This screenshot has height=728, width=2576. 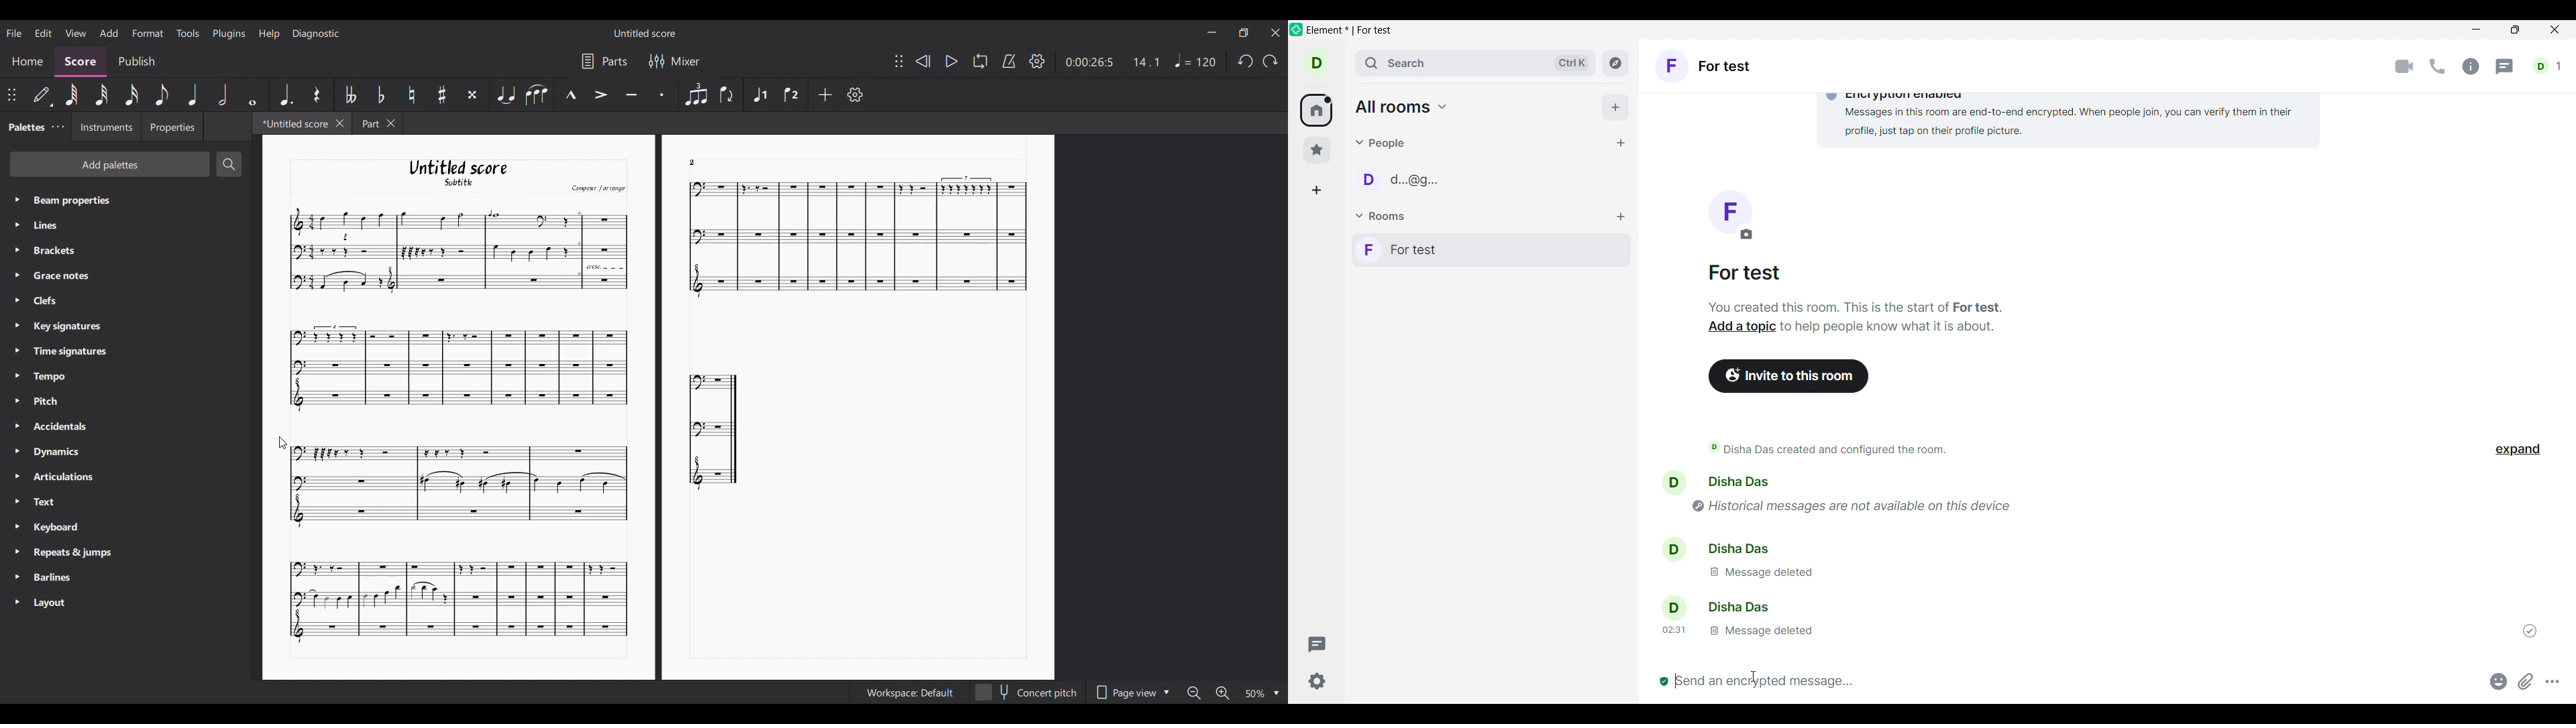 What do you see at coordinates (1856, 290) in the screenshot?
I see `For test   You created this room. This is the start of a room of for test` at bounding box center [1856, 290].